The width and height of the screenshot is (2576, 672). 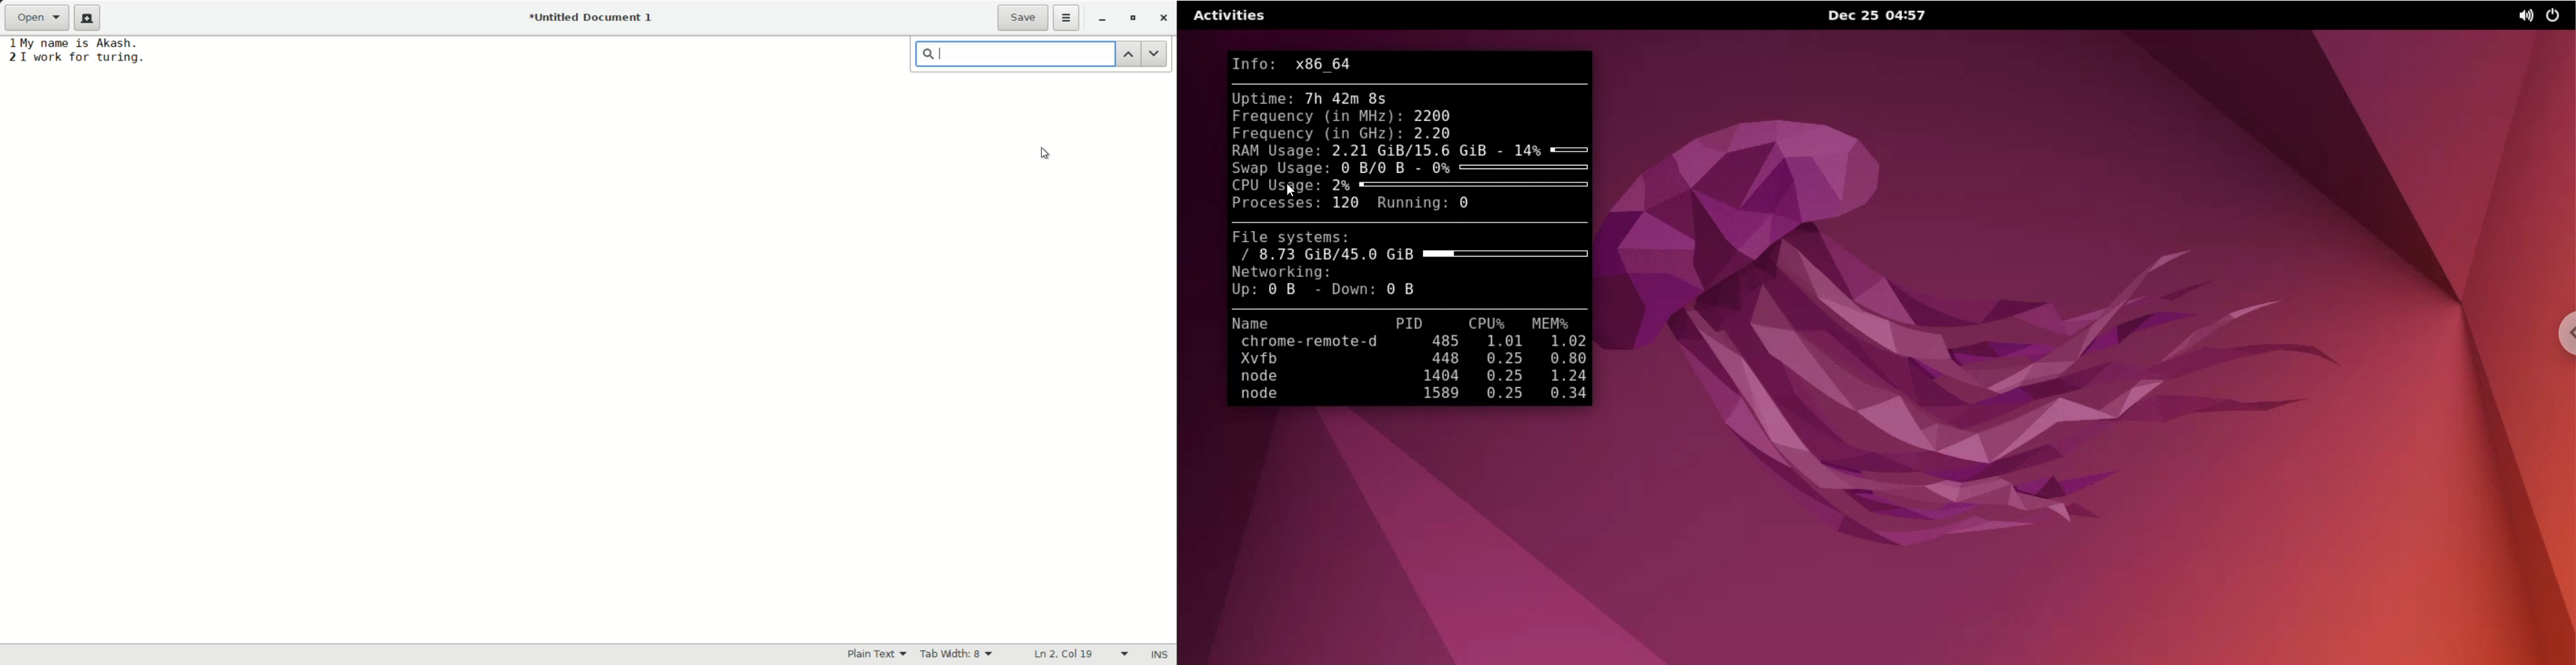 I want to click on tab width, so click(x=960, y=654).